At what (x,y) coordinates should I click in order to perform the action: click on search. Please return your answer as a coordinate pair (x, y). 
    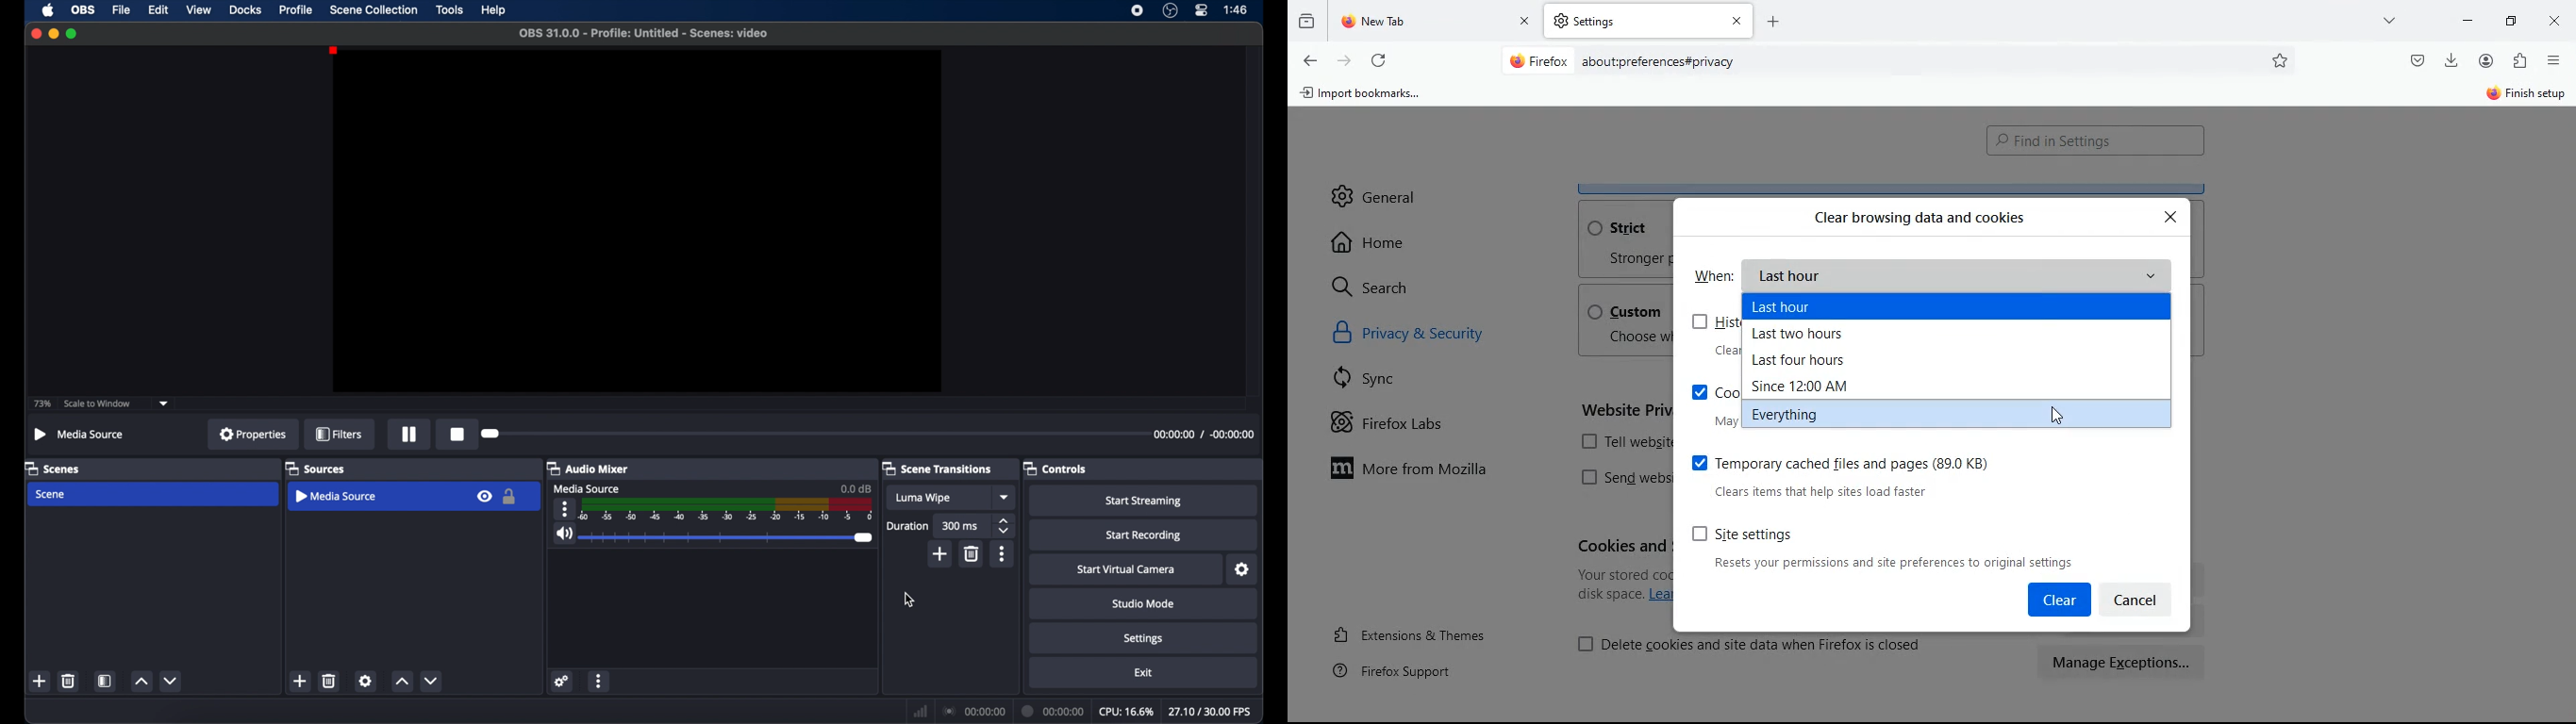
    Looking at the image, I should click on (1382, 287).